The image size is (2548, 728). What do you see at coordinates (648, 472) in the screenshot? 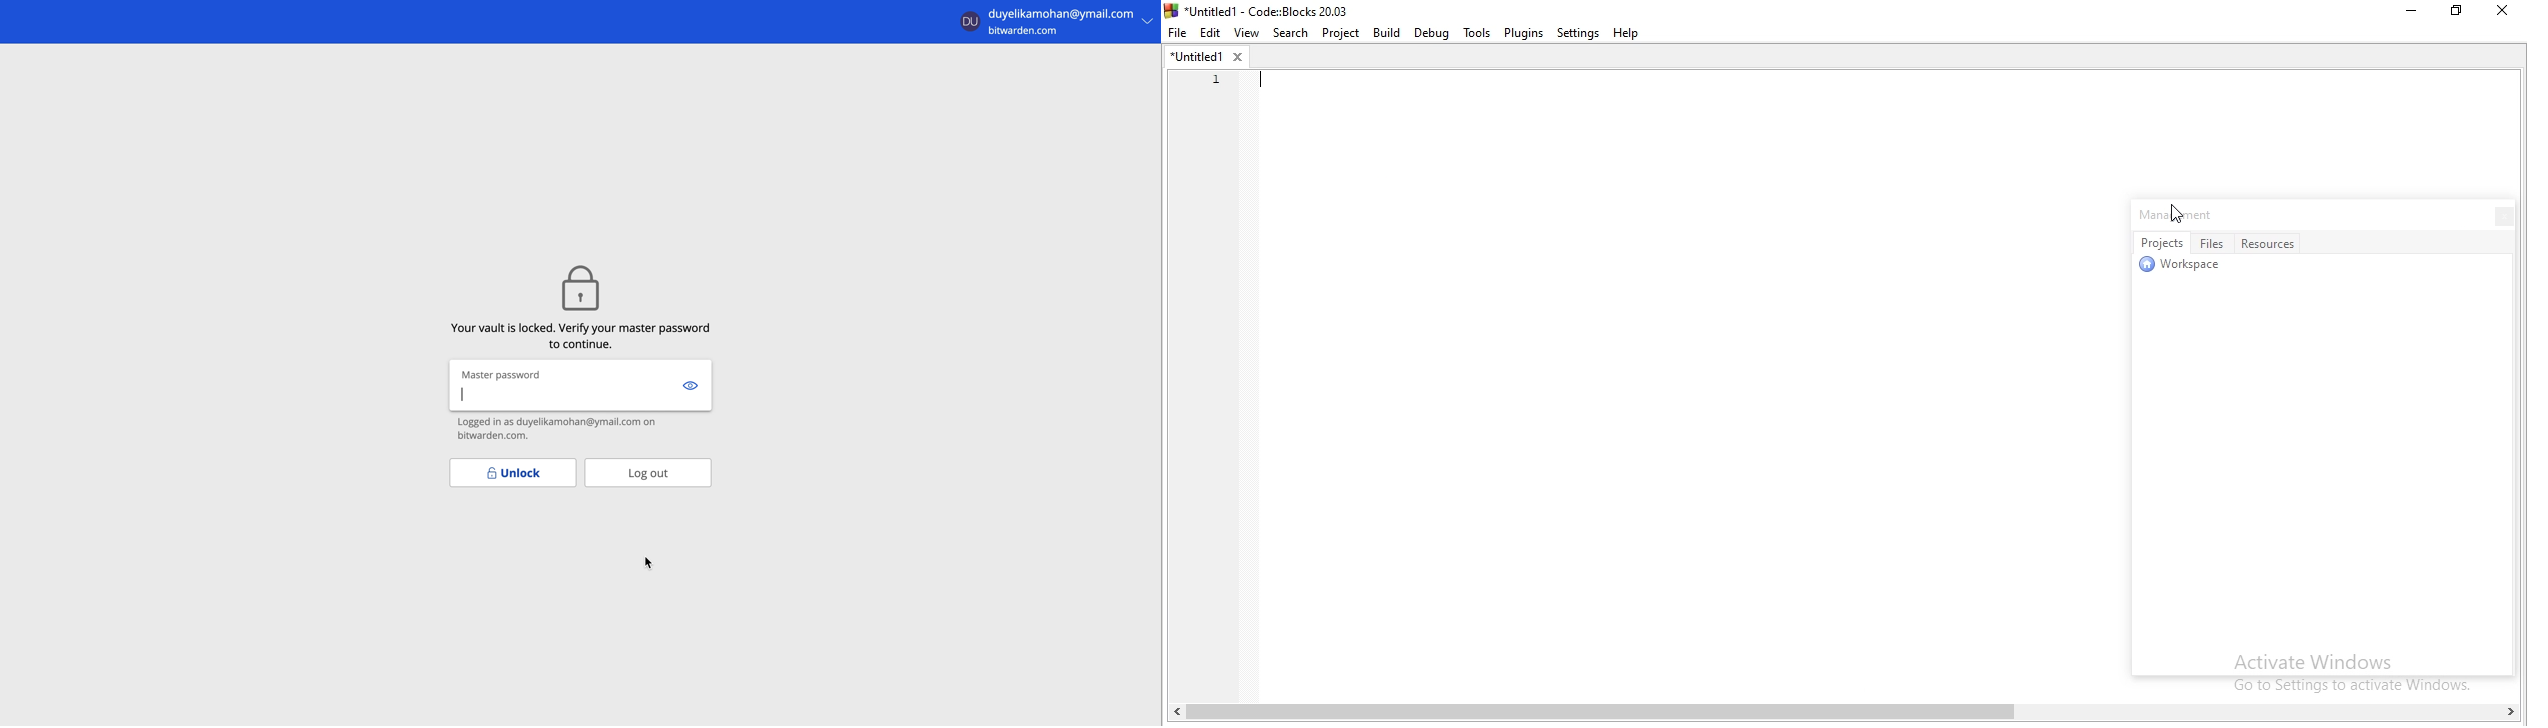
I see `log out` at bounding box center [648, 472].